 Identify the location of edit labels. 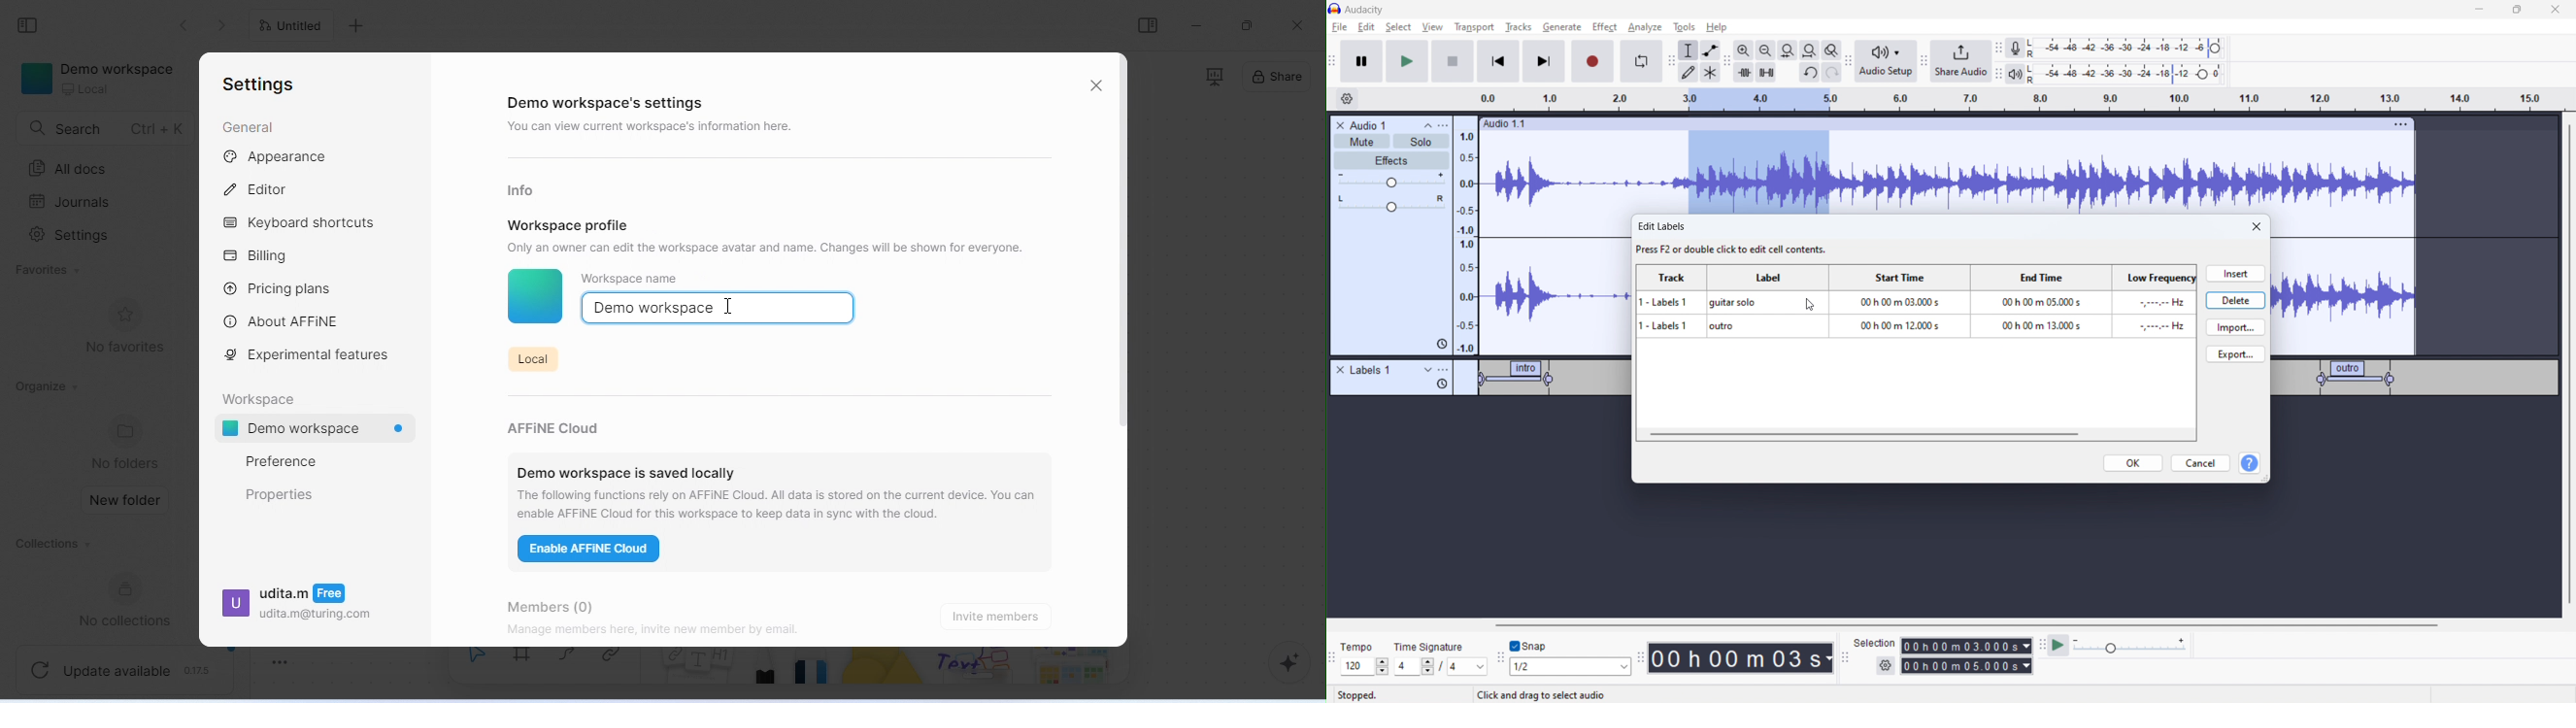
(1734, 239).